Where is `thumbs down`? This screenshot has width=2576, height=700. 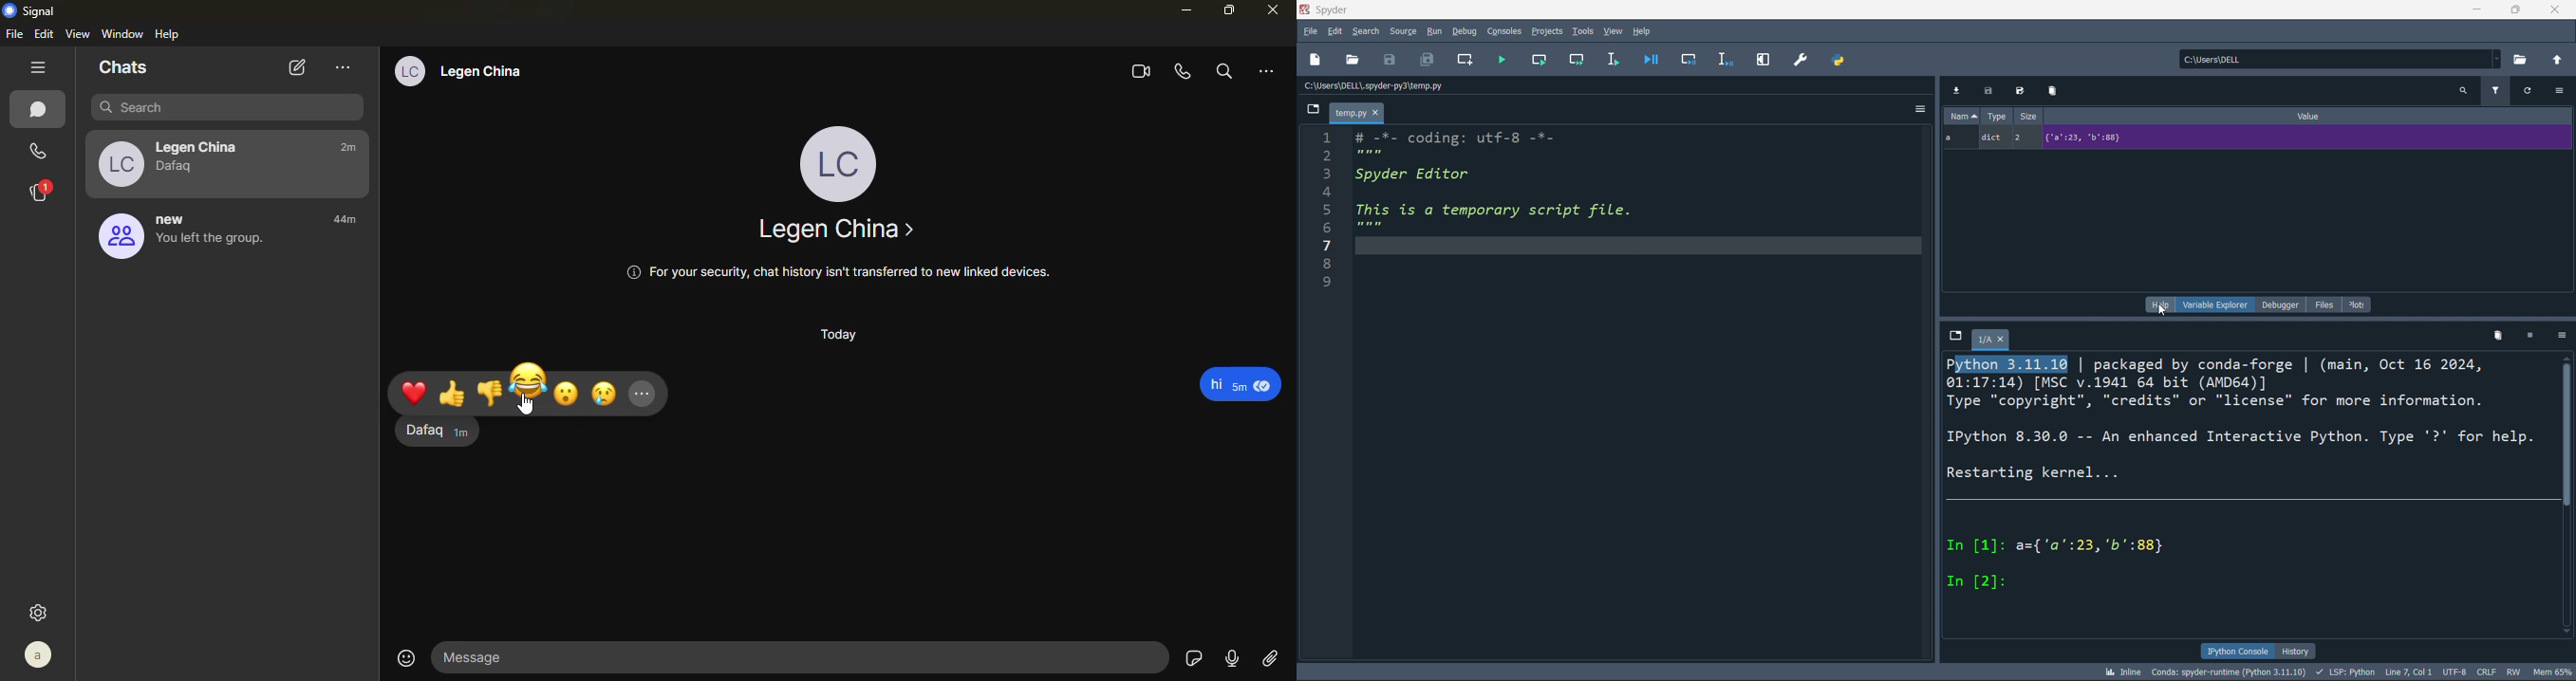
thumbs down is located at coordinates (490, 392).